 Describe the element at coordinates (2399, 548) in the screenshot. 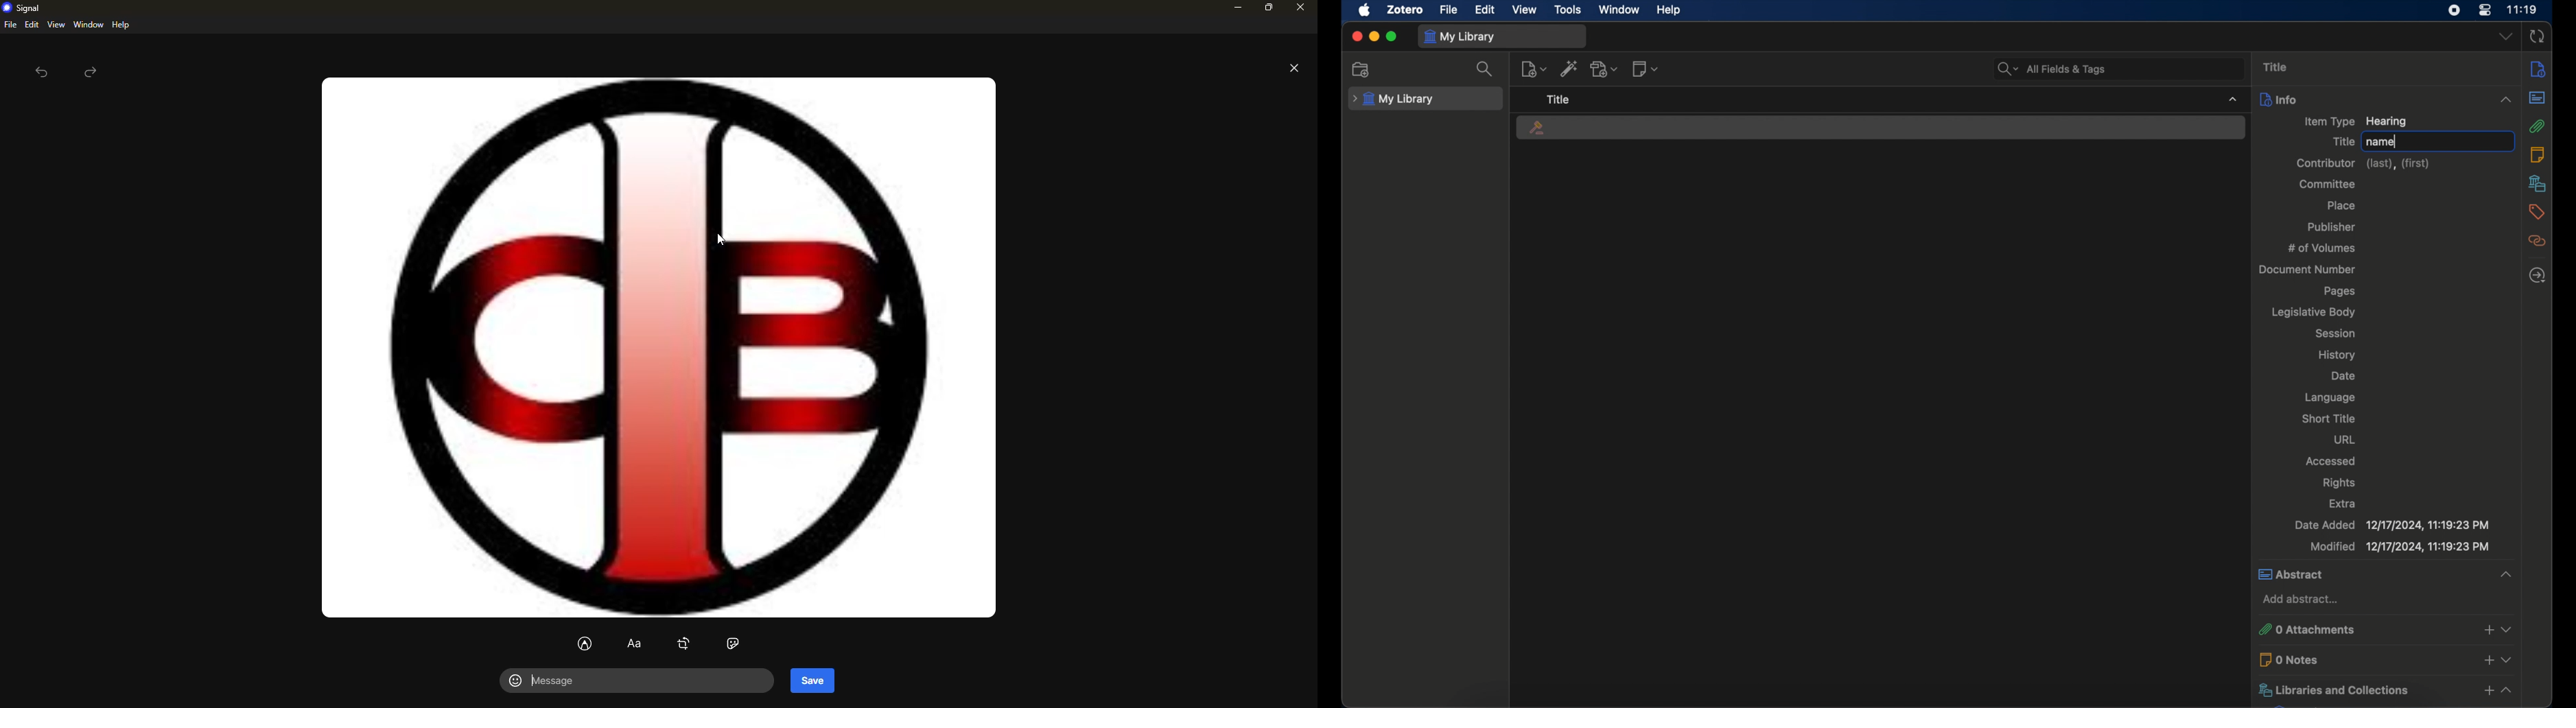

I see `modified` at that location.